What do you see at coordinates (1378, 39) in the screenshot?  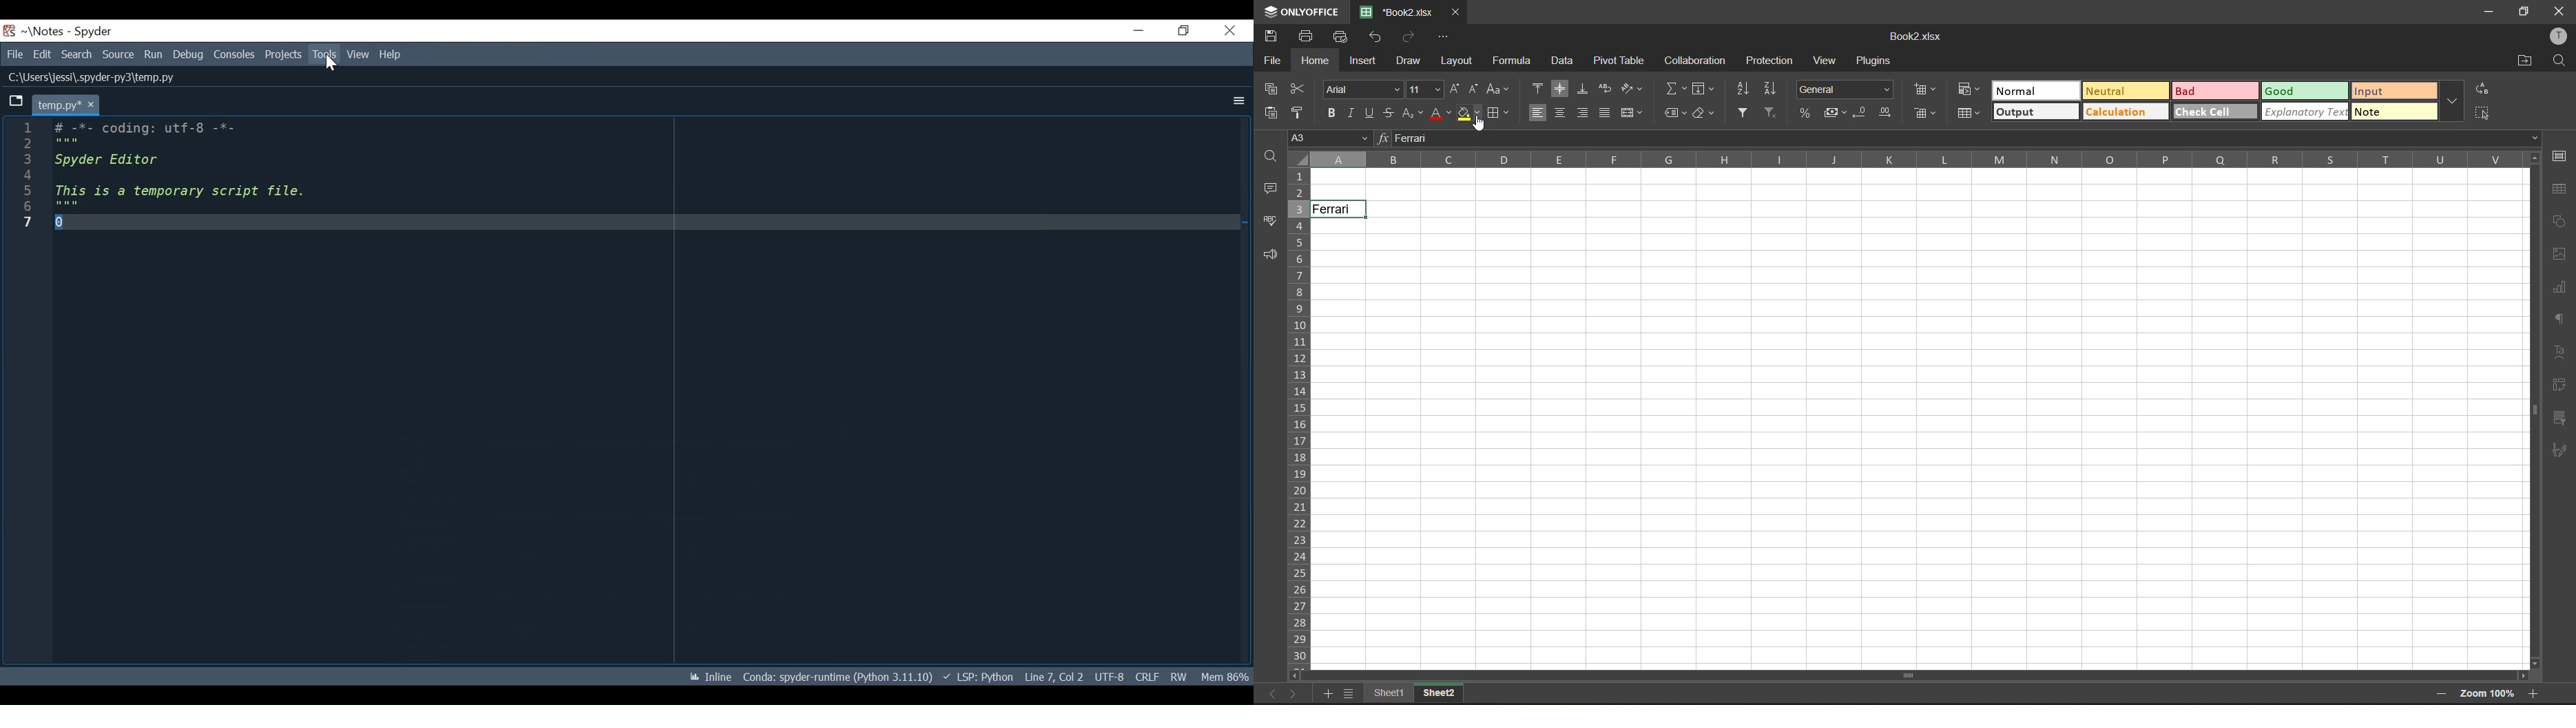 I see `undo` at bounding box center [1378, 39].